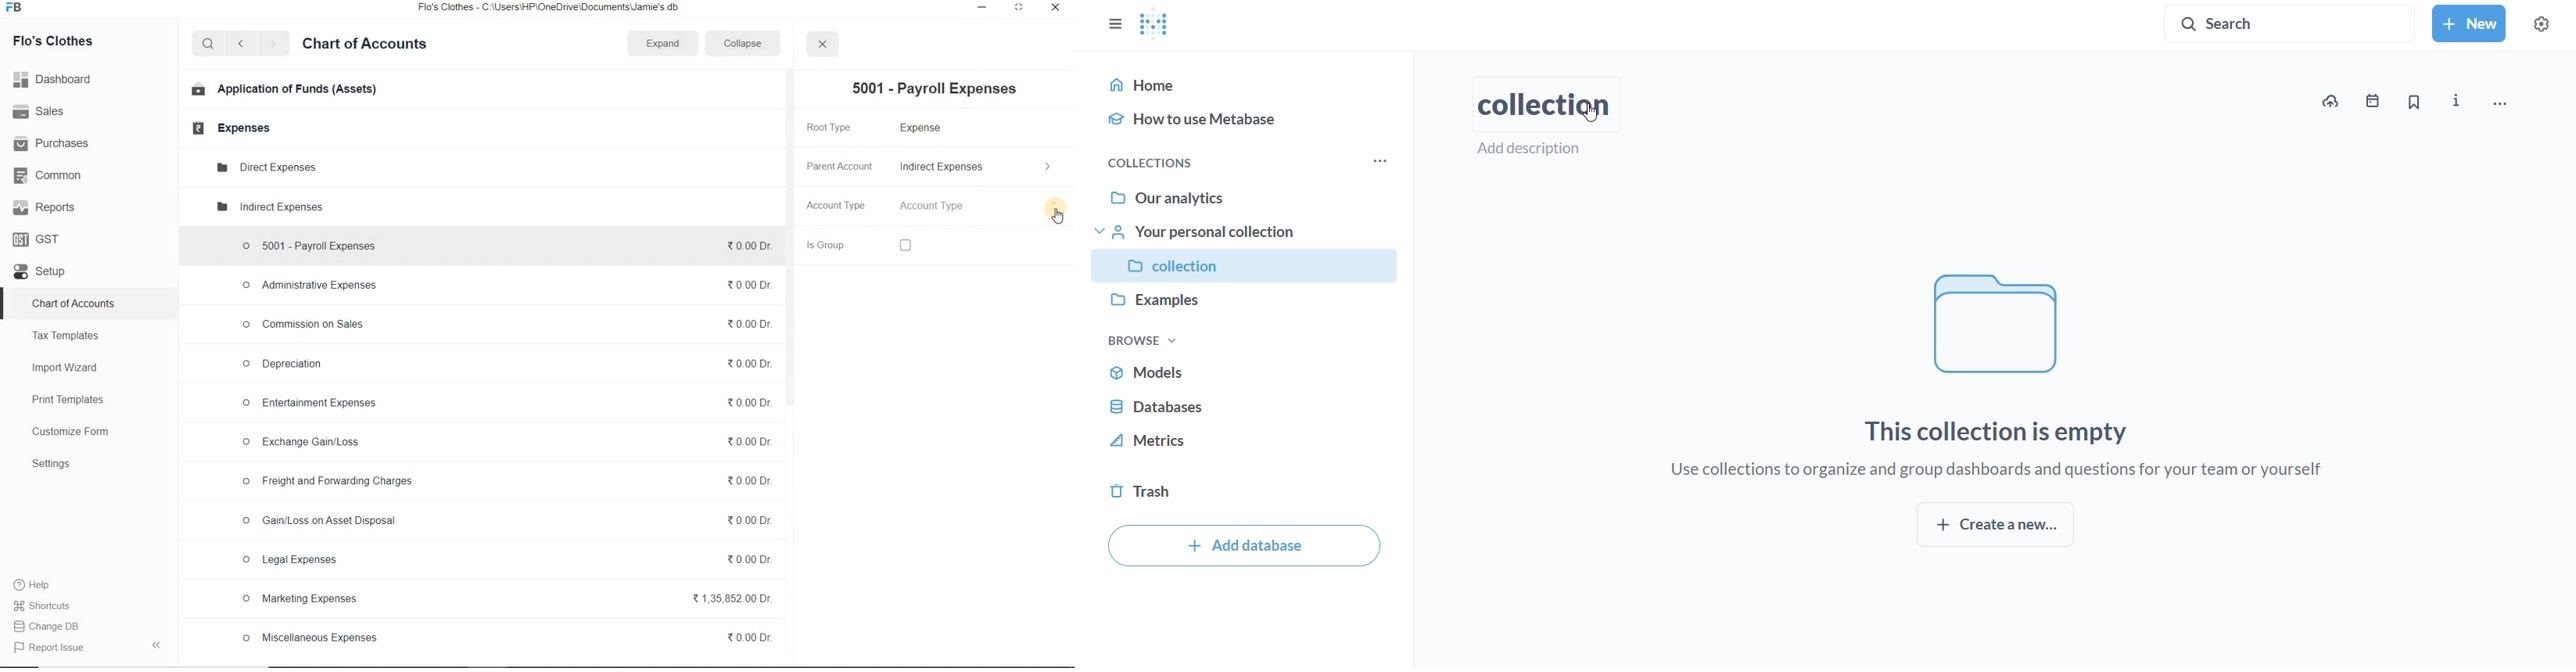 Image resolution: width=2576 pixels, height=672 pixels. I want to click on previous, so click(240, 44).